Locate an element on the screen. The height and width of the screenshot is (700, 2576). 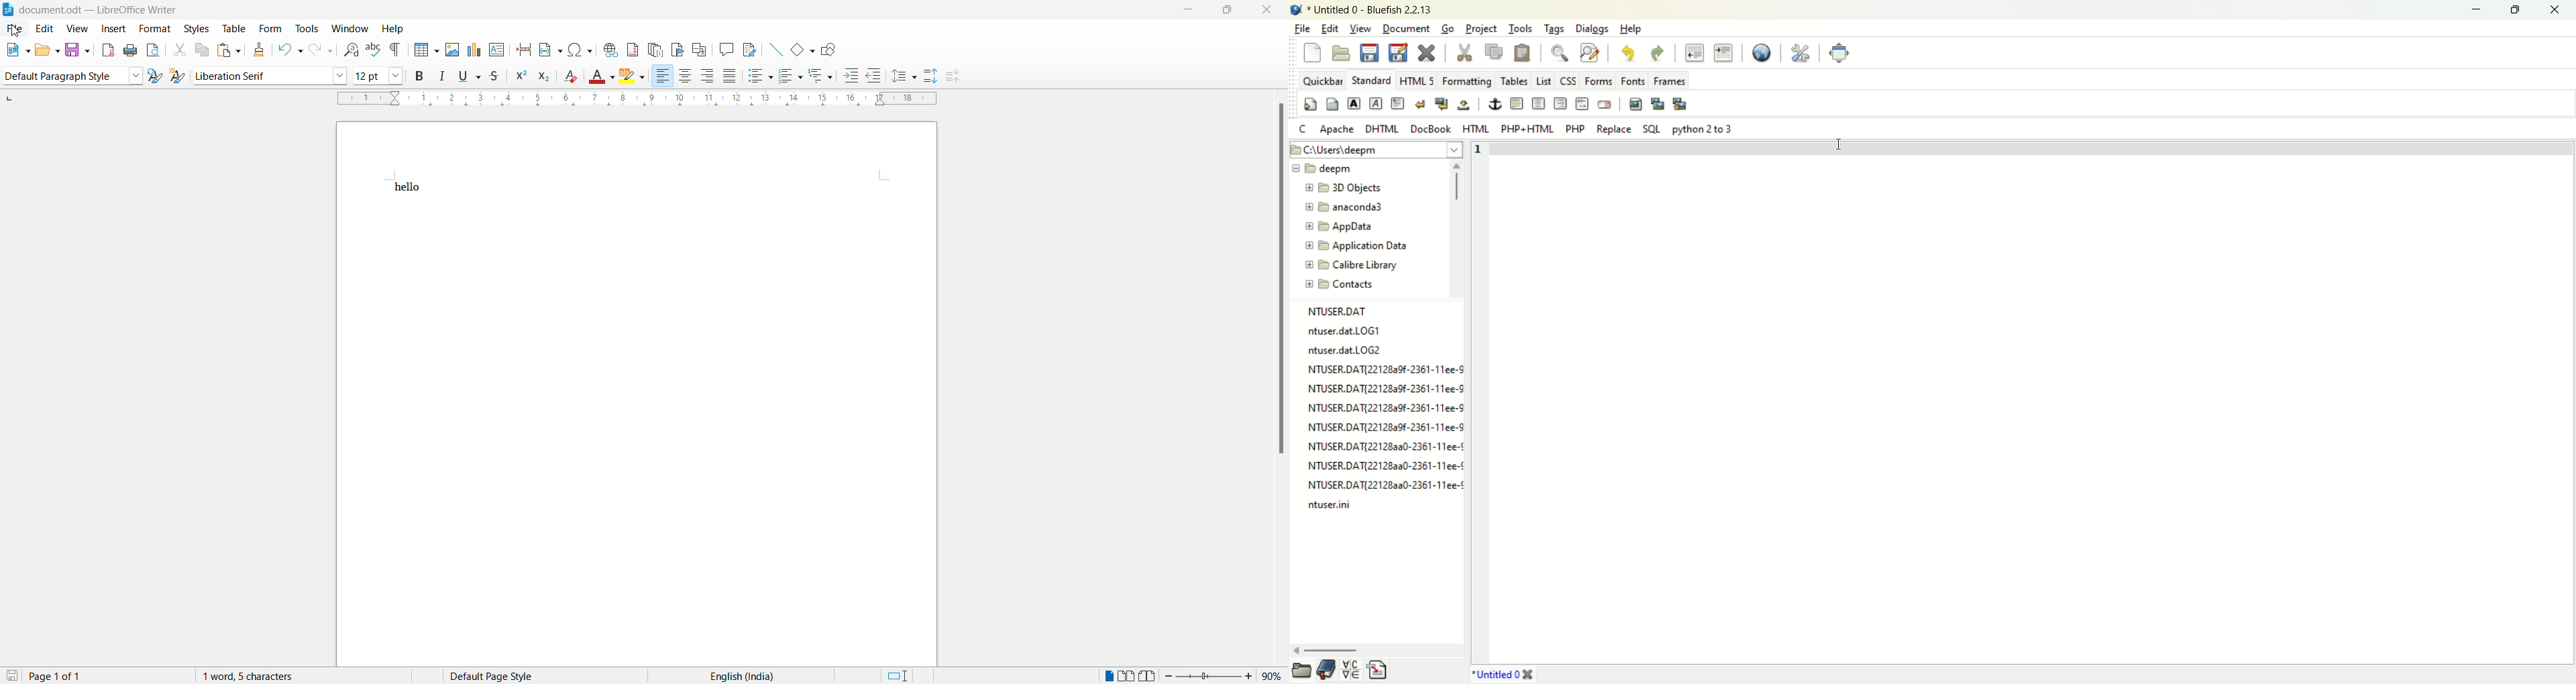
new file is located at coordinates (1312, 53).